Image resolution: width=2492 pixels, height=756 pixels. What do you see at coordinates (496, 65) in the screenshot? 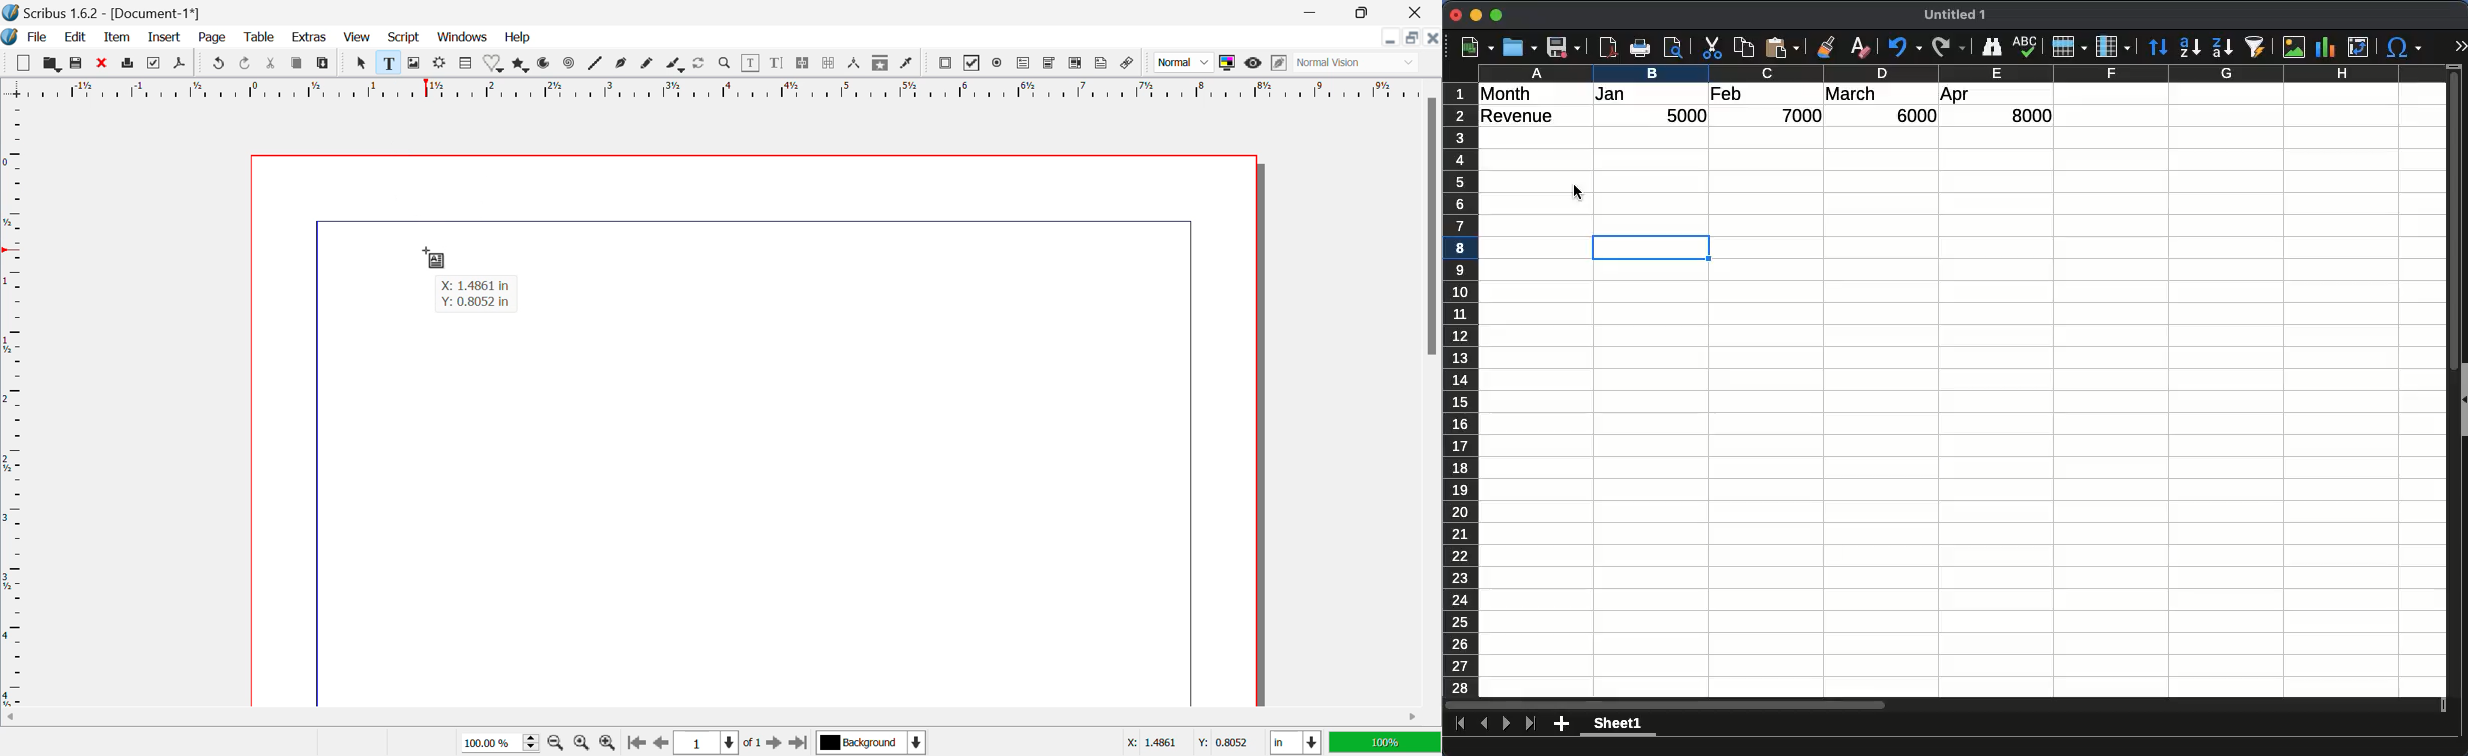
I see `Shapes` at bounding box center [496, 65].